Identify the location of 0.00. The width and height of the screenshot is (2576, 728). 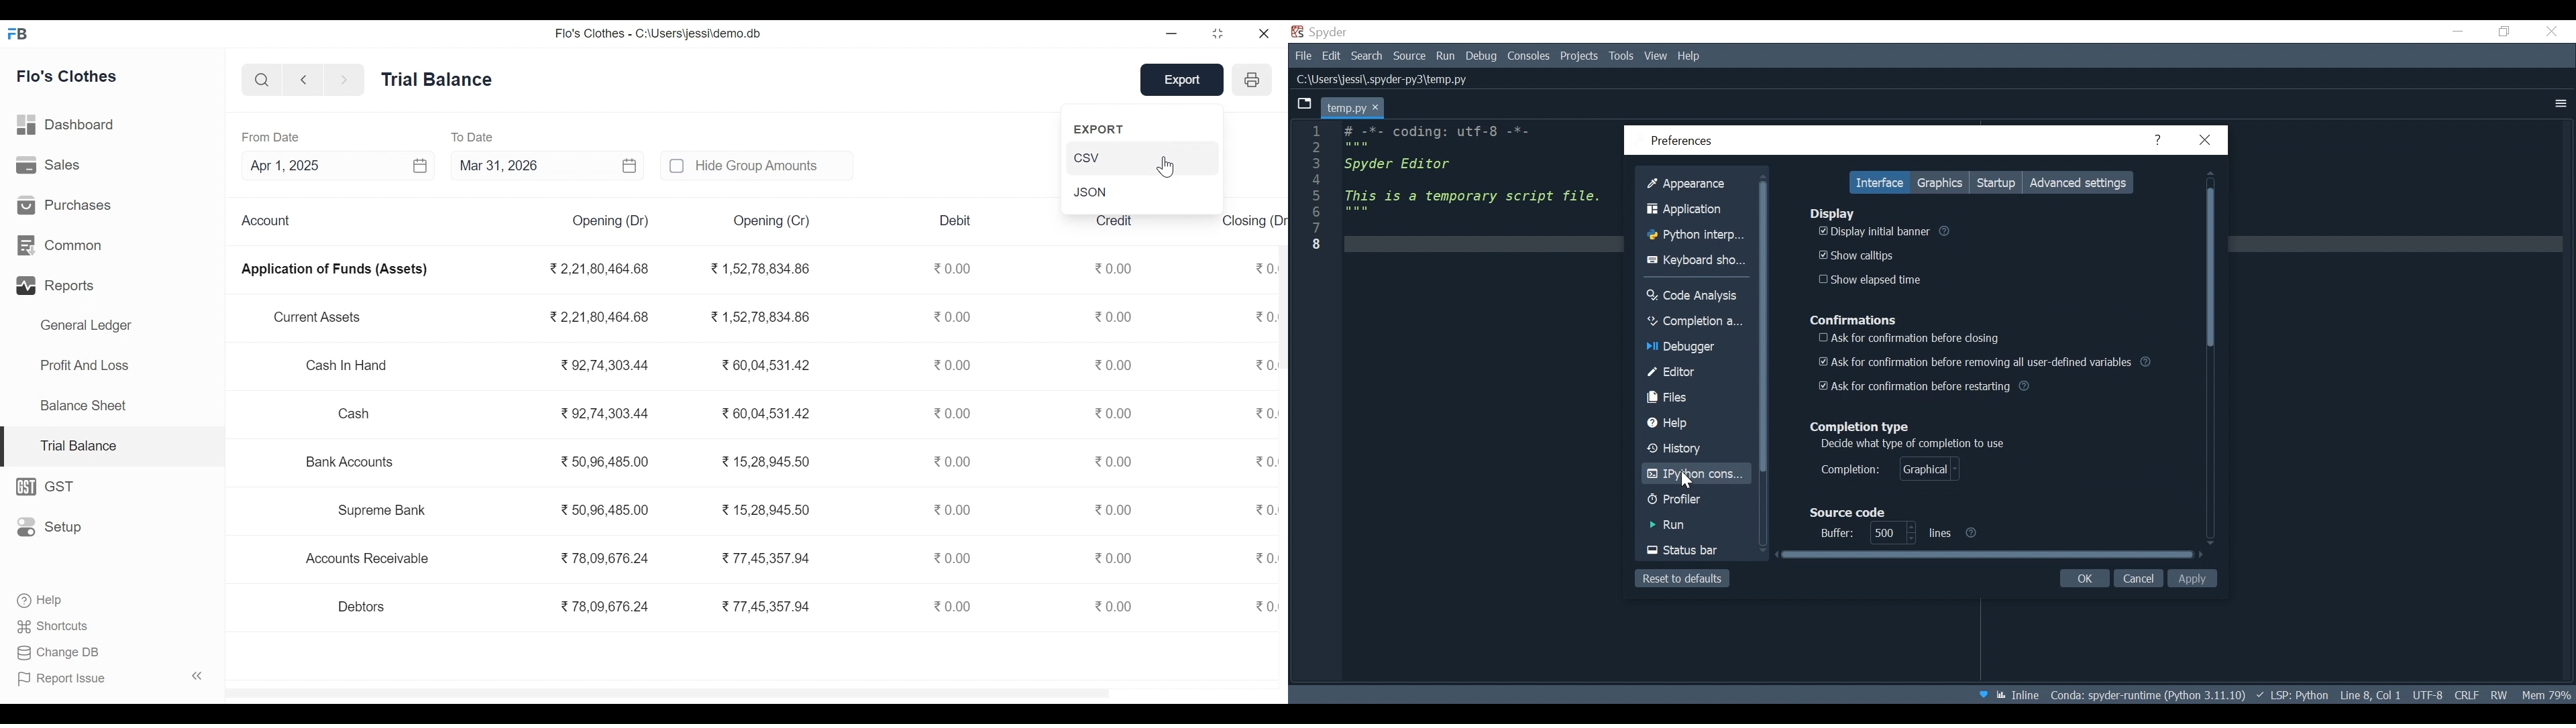
(1266, 557).